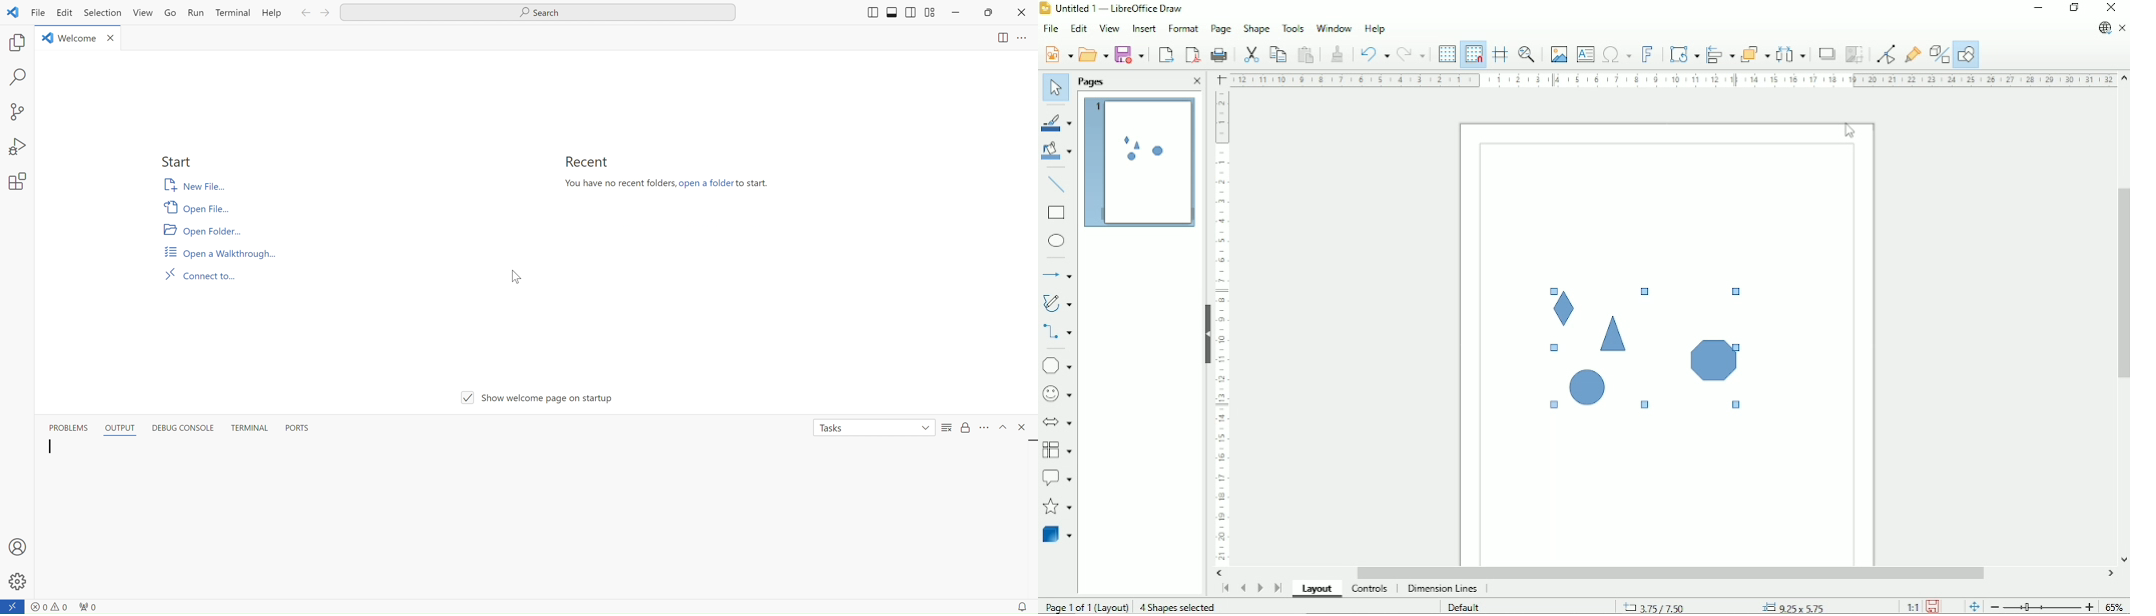  I want to click on Close, so click(2114, 8).